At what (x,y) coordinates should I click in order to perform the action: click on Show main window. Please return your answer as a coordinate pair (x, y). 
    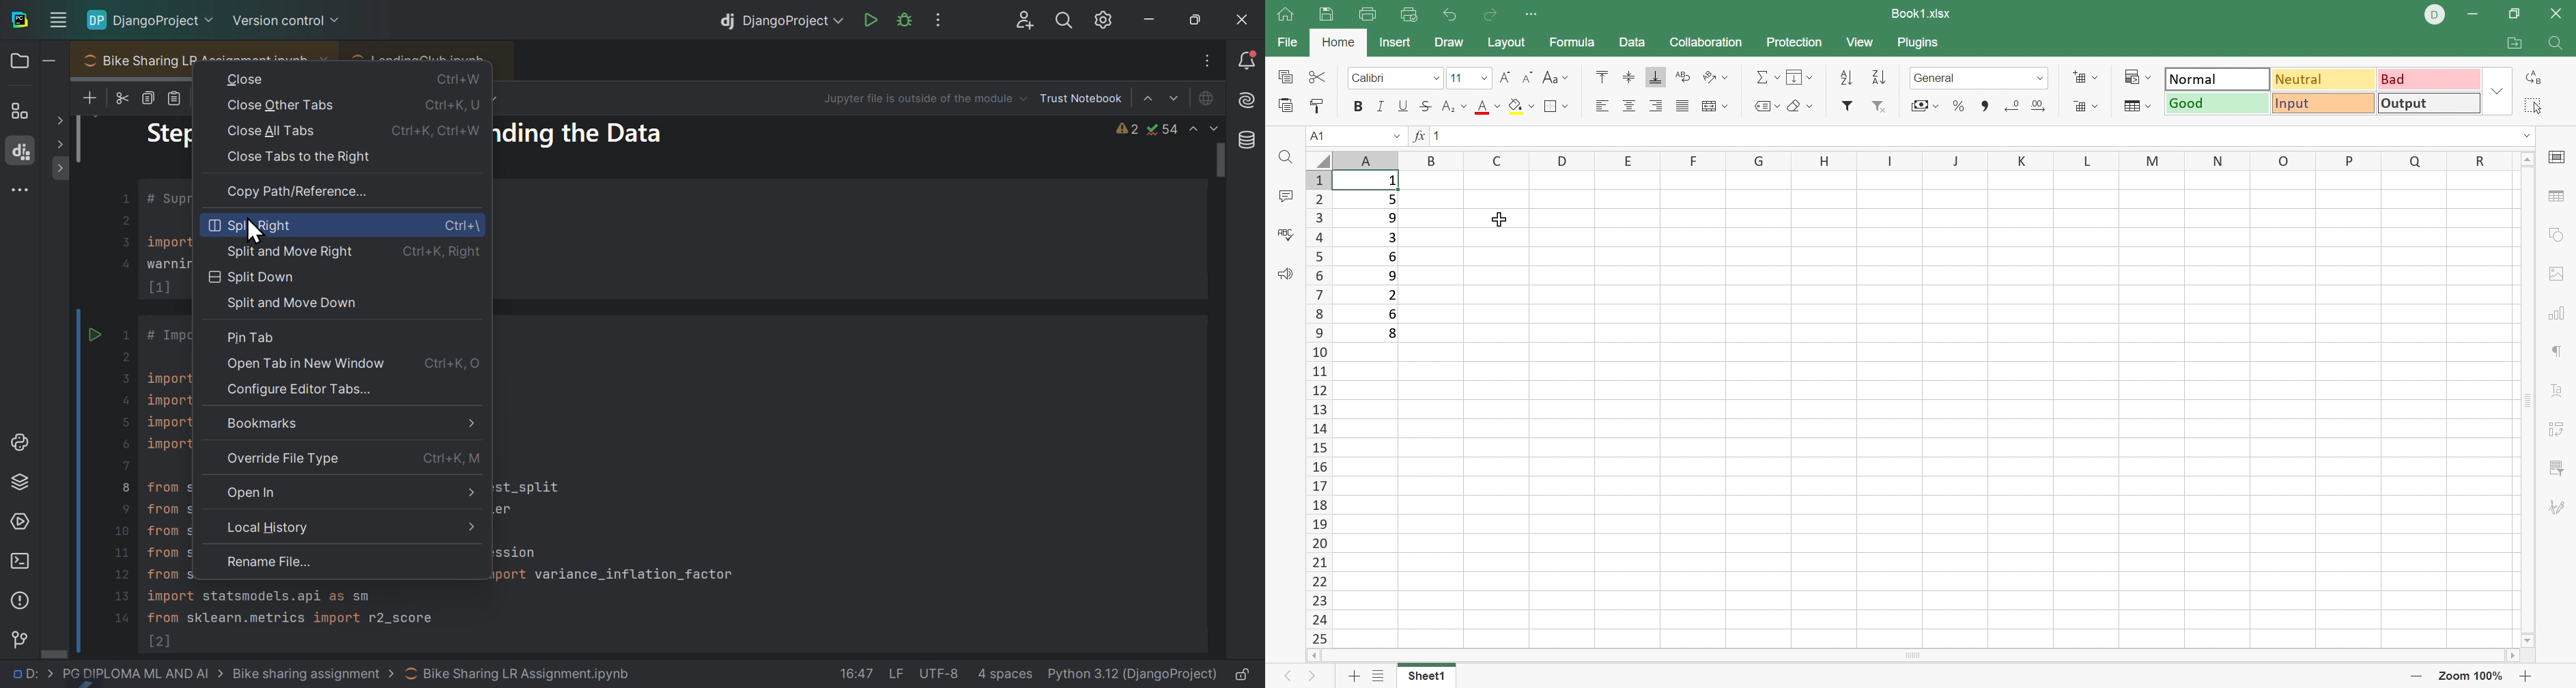
    Looking at the image, I should click on (1284, 13).